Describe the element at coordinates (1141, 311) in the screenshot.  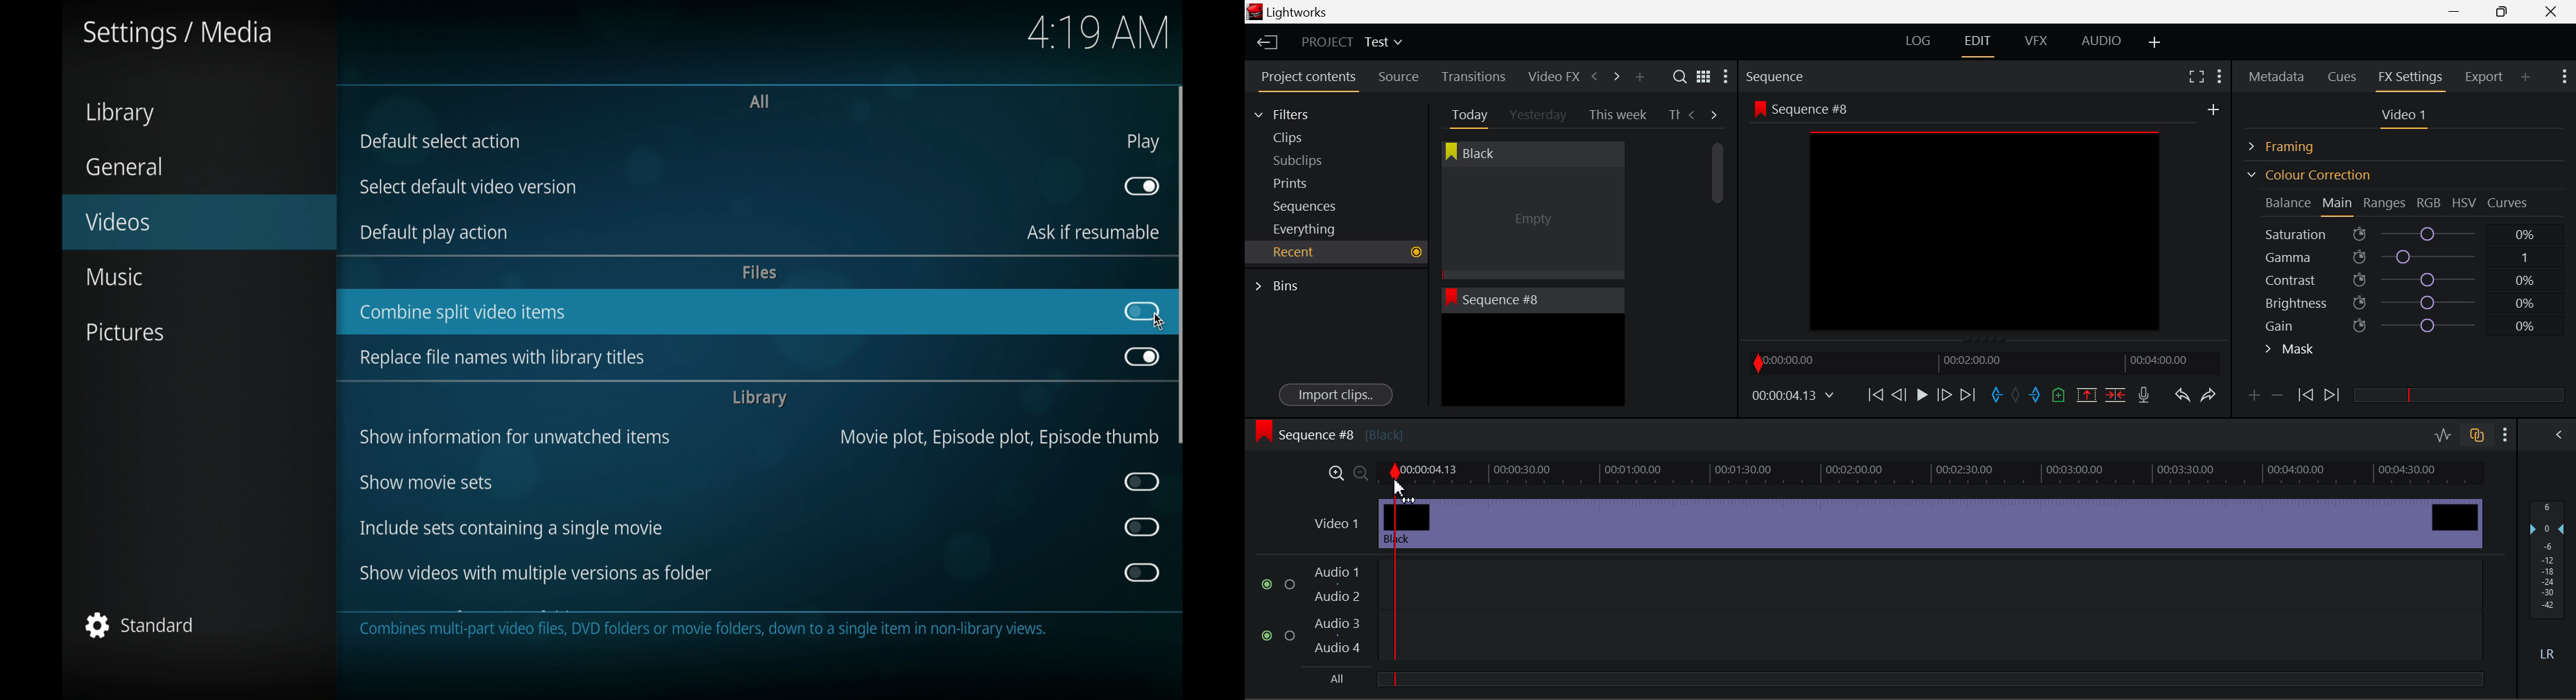
I see `toggle button` at that location.